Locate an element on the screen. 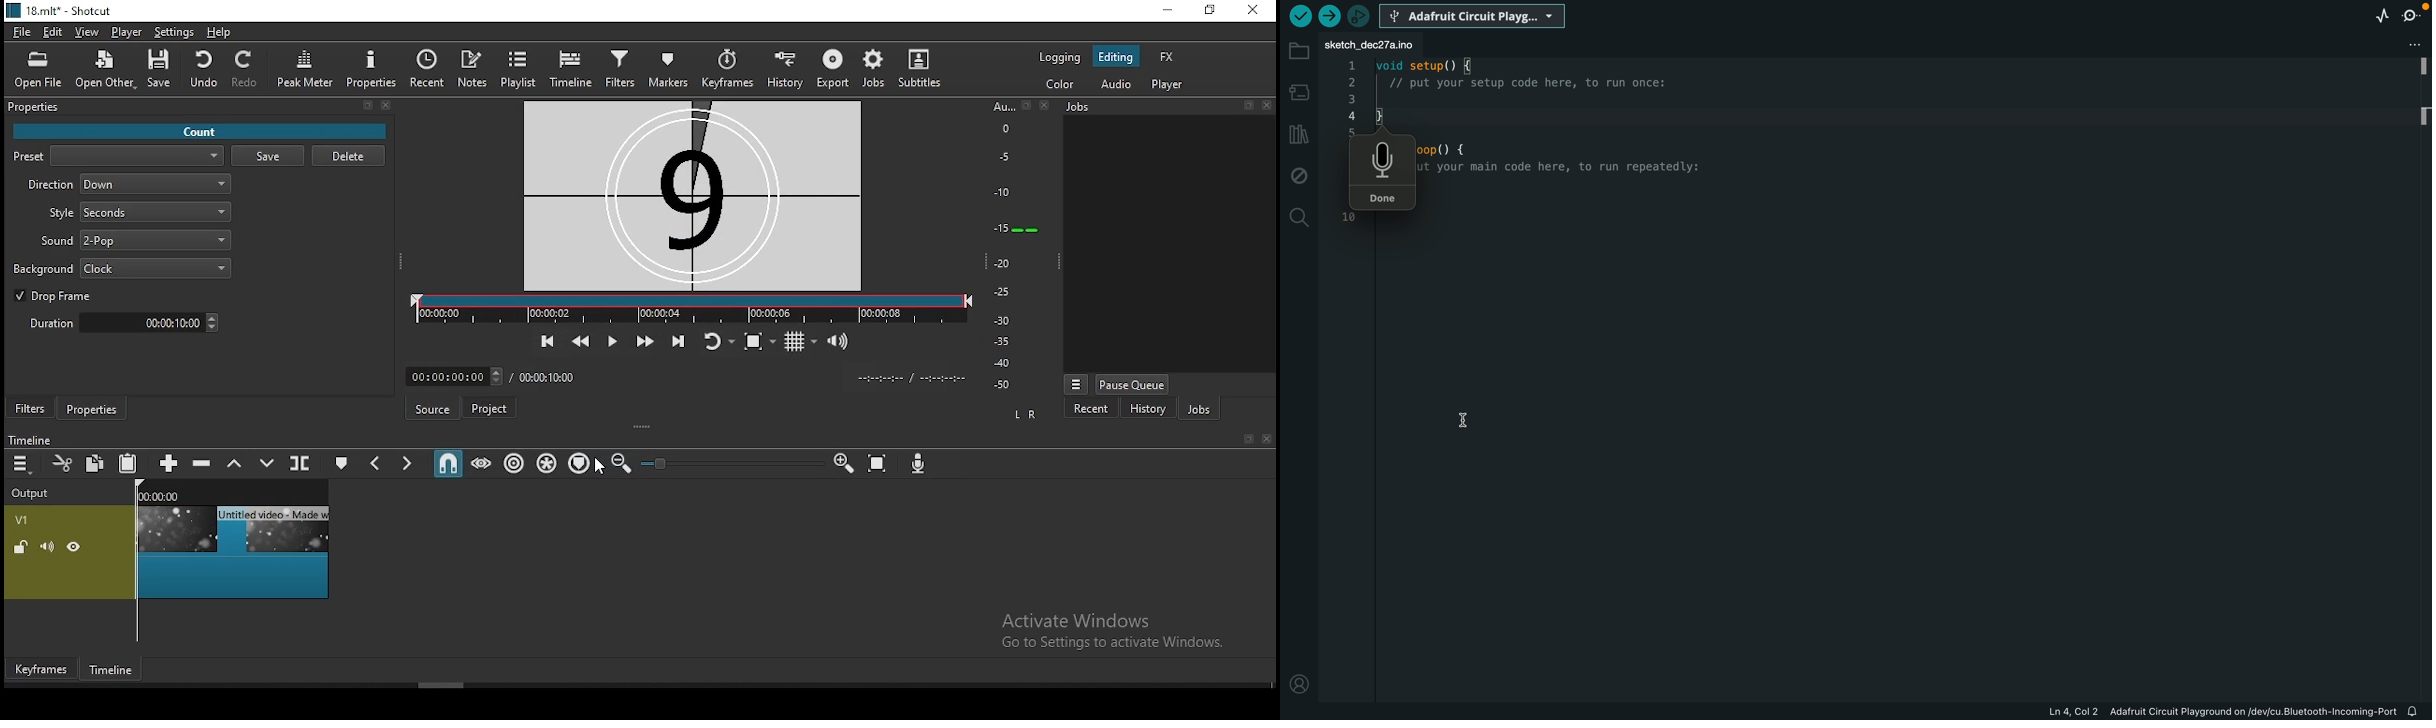  previous marker is located at coordinates (377, 462).